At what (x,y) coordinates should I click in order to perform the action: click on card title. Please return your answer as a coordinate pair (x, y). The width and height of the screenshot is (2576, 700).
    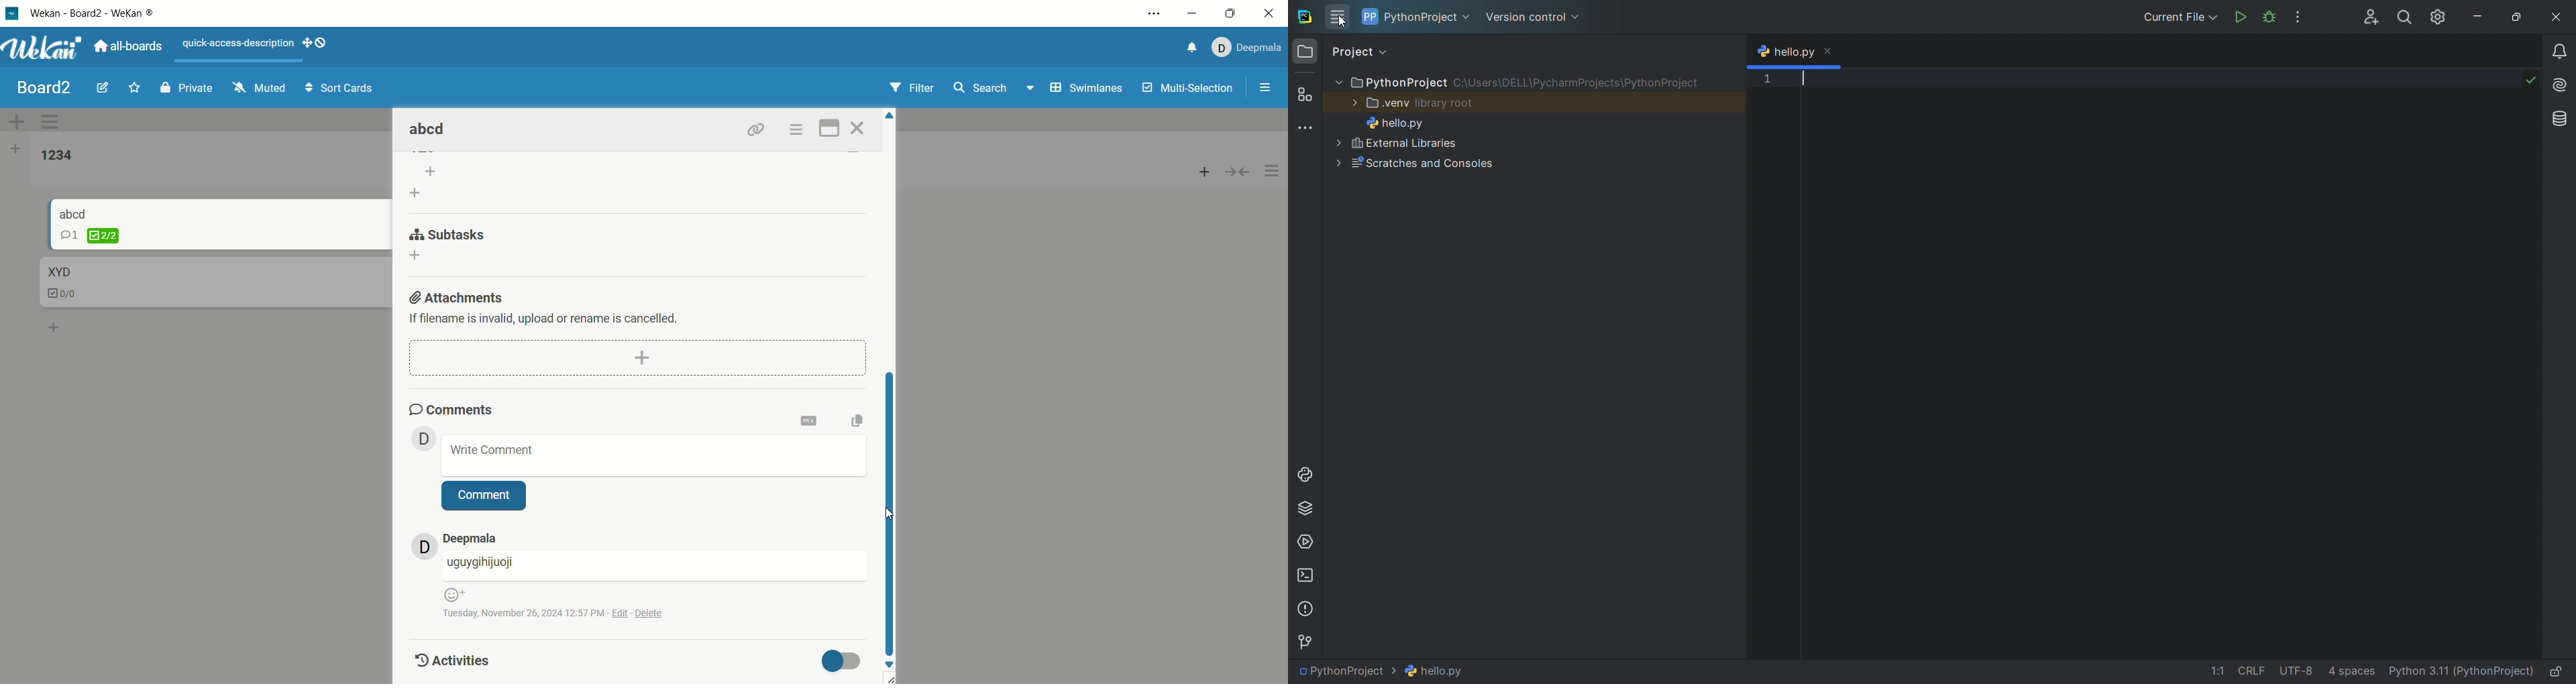
    Looking at the image, I should click on (74, 213).